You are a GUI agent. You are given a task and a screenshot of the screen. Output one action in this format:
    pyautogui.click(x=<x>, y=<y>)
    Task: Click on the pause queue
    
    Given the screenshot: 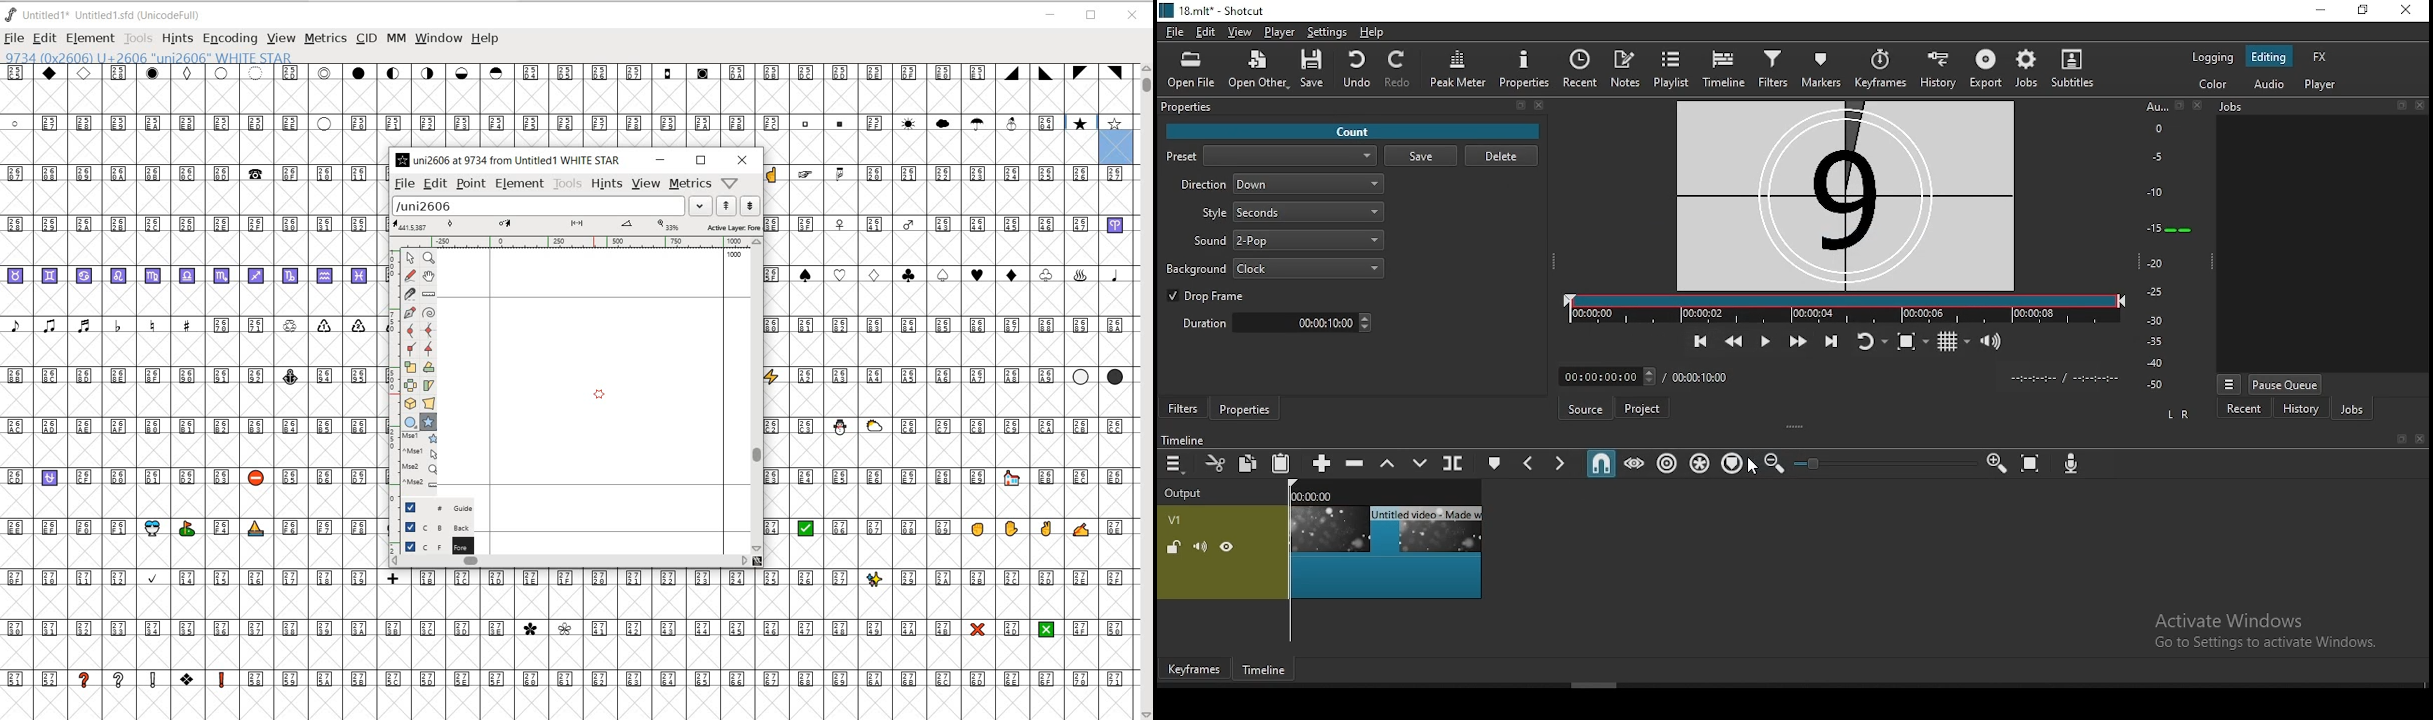 What is the action you would take?
    pyautogui.click(x=2286, y=383)
    